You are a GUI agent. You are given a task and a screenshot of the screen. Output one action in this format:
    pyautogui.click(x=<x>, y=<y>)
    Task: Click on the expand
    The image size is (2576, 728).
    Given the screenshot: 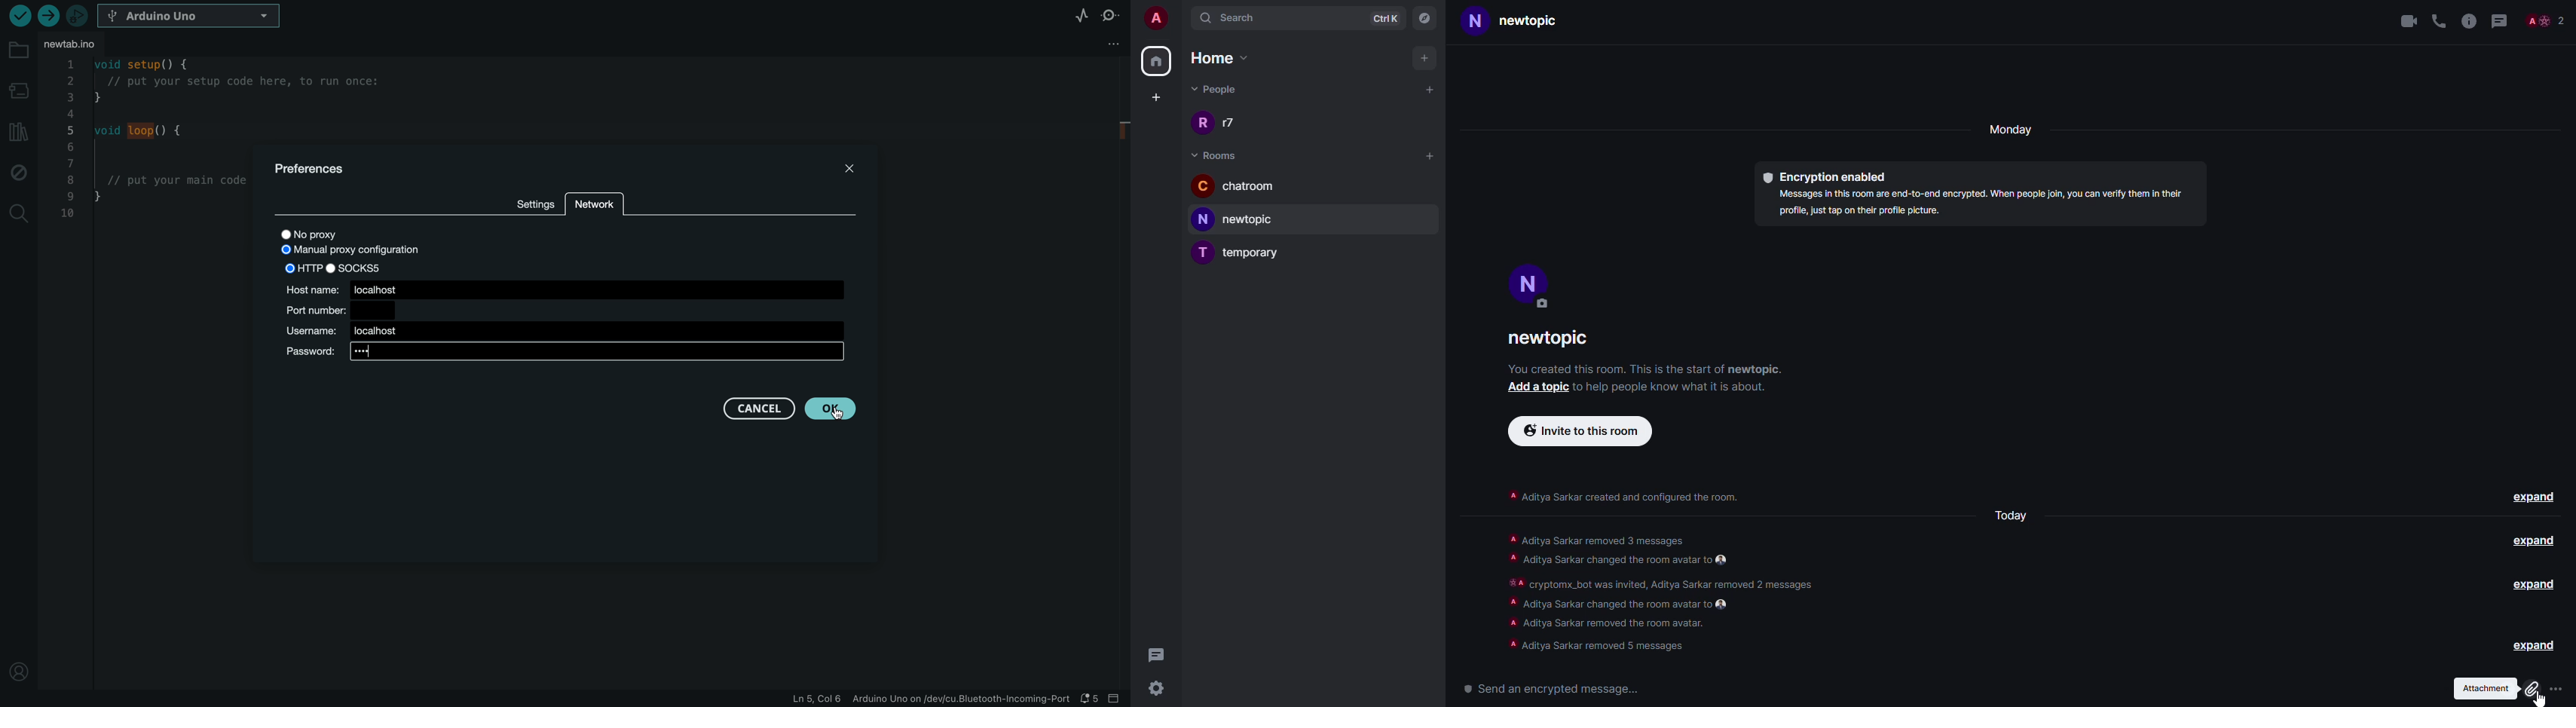 What is the action you would take?
    pyautogui.click(x=2531, y=647)
    